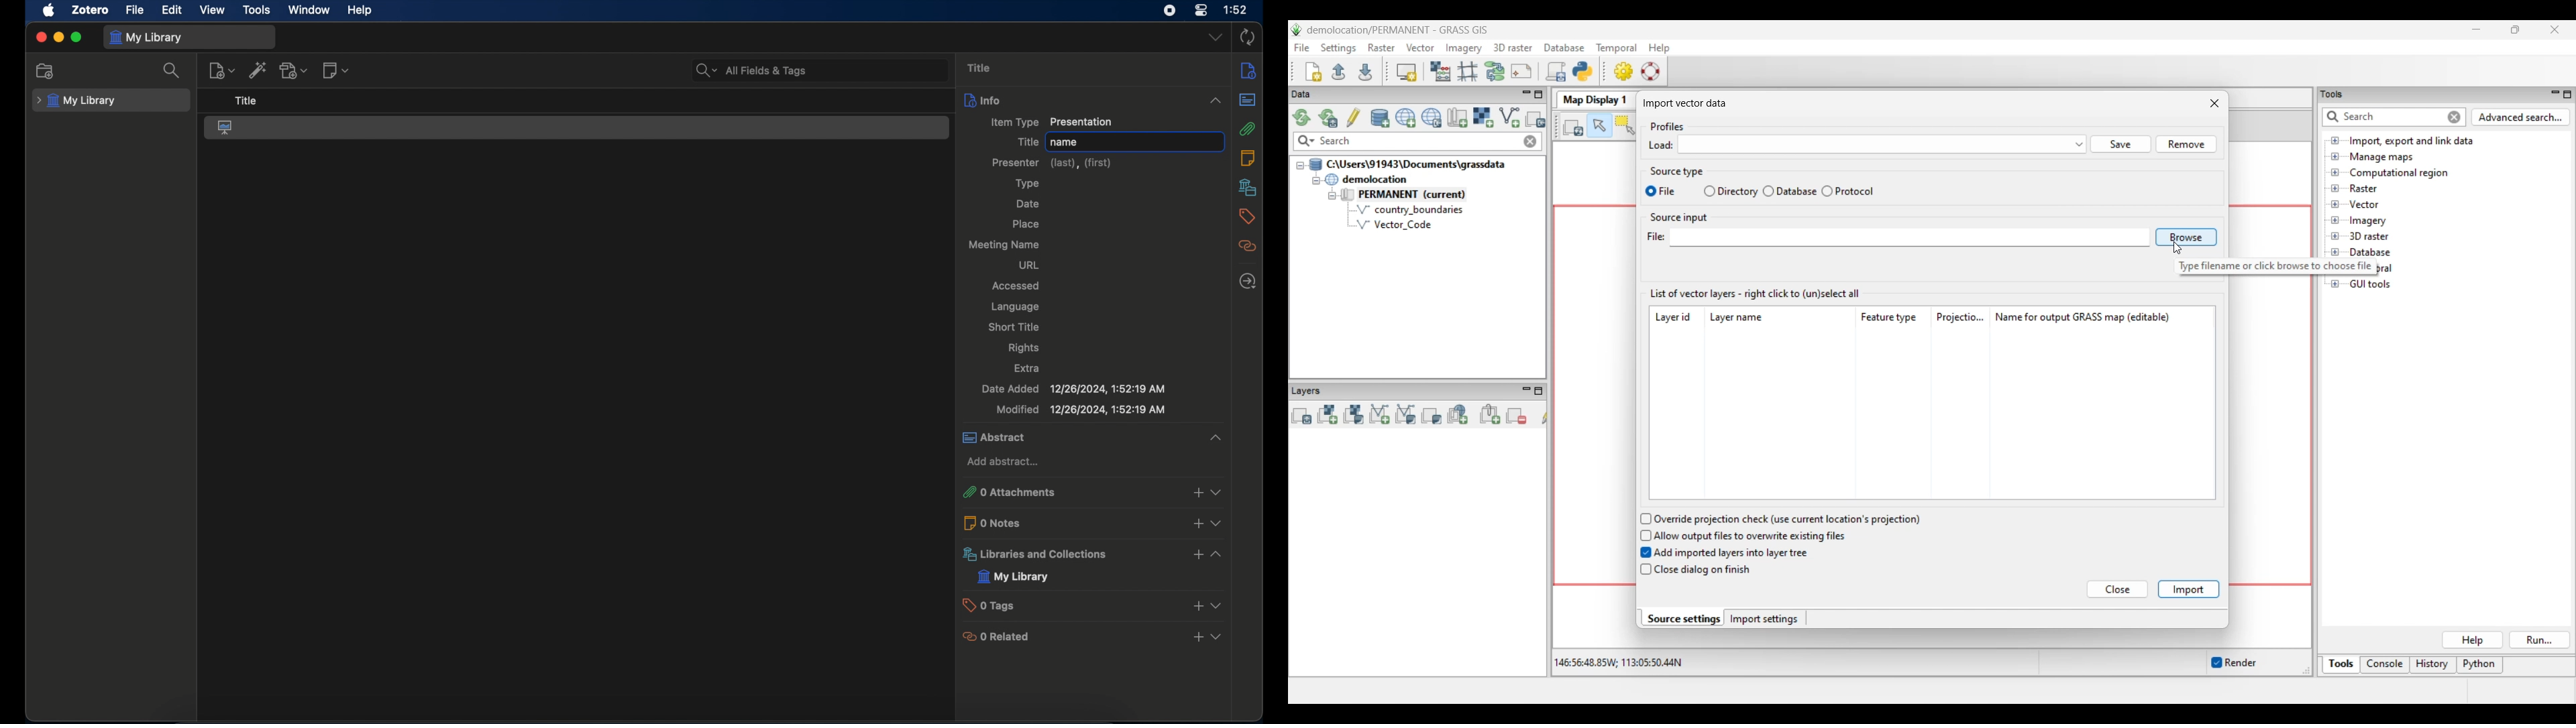 This screenshot has height=728, width=2576. Describe the element at coordinates (58, 37) in the screenshot. I see `minimize` at that location.